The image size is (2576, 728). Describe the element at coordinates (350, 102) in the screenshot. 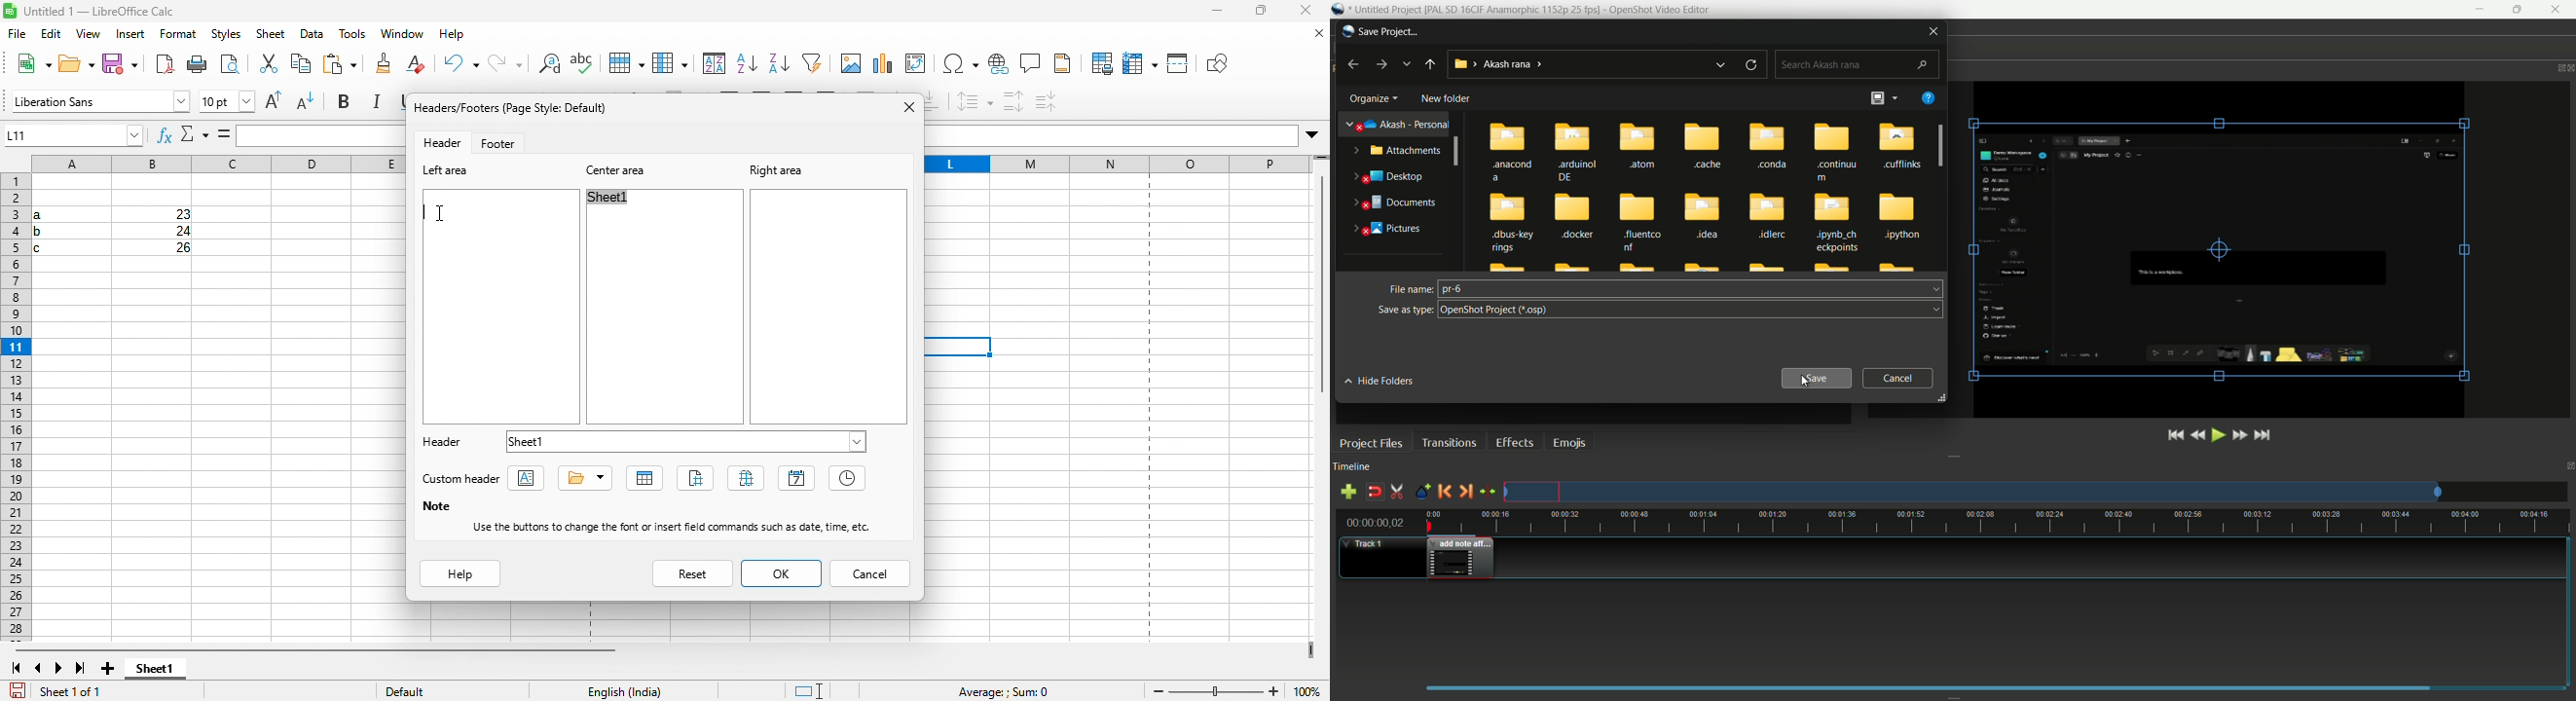

I see `bold` at that location.